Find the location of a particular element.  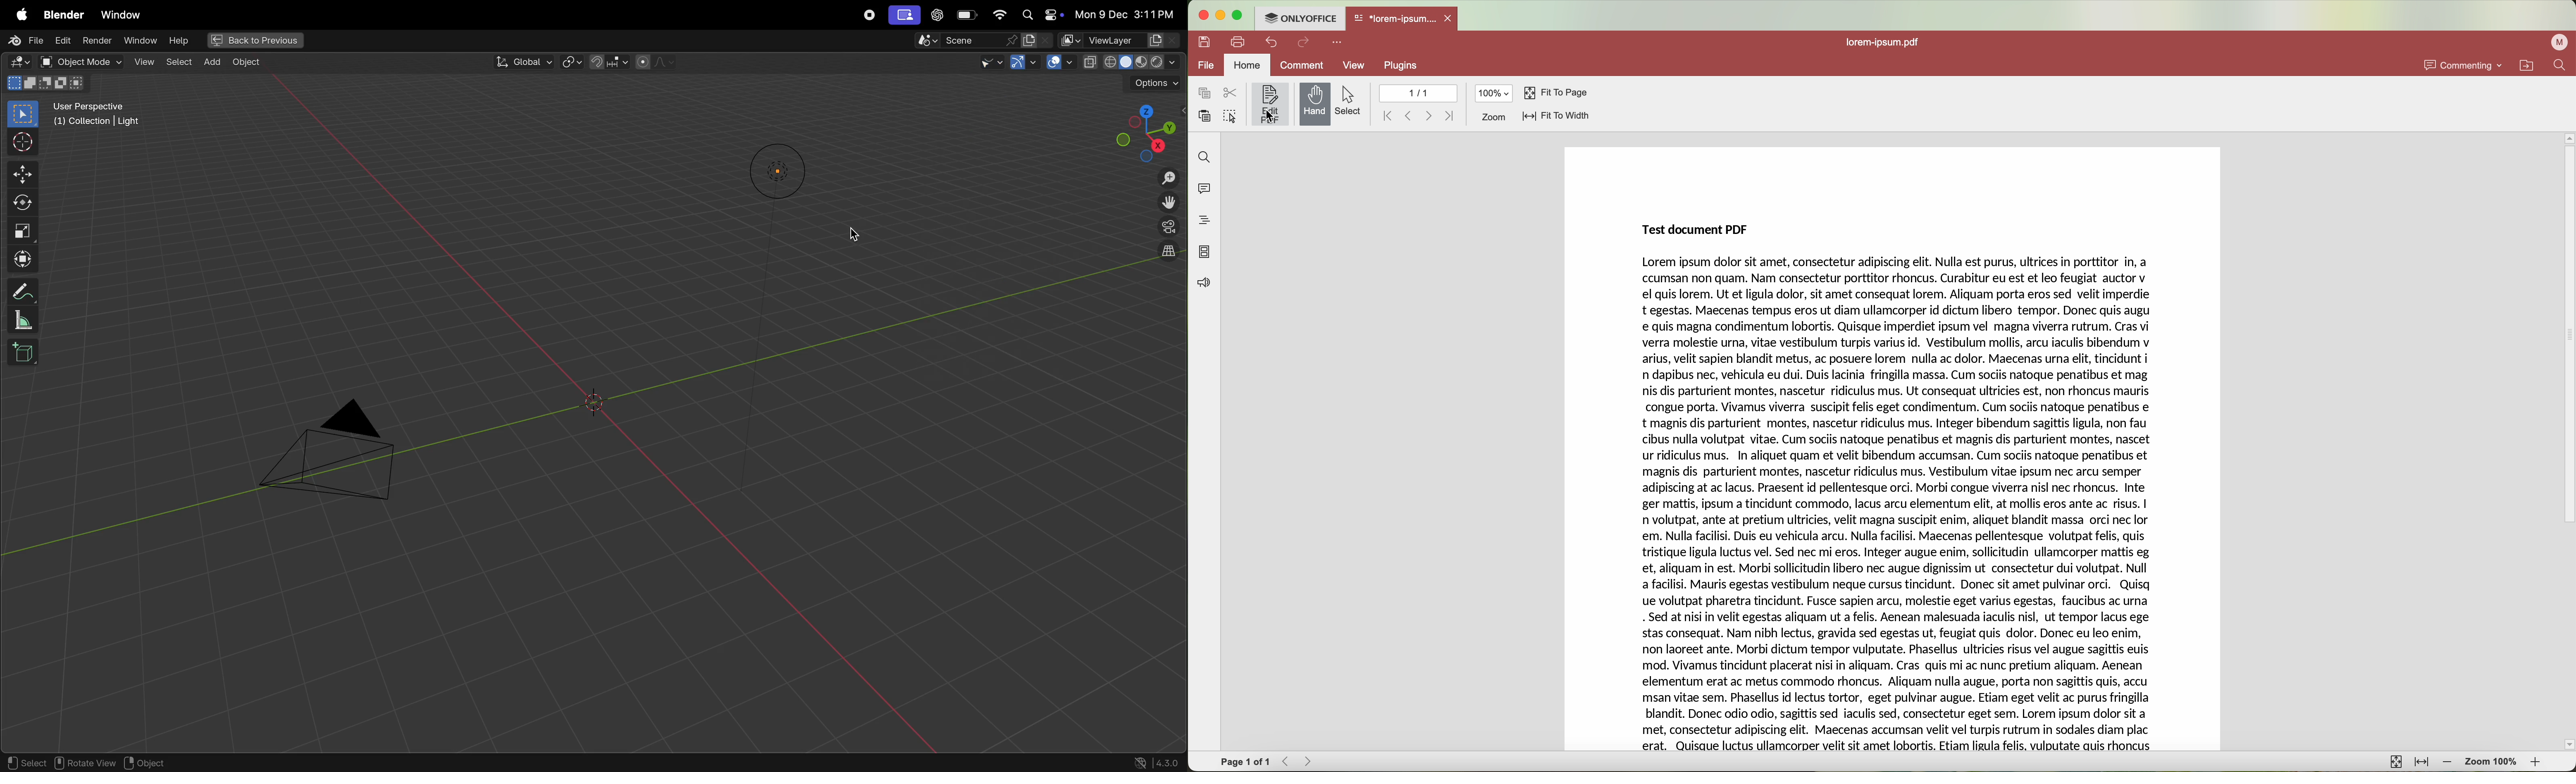

show gimzo is located at coordinates (1022, 63).